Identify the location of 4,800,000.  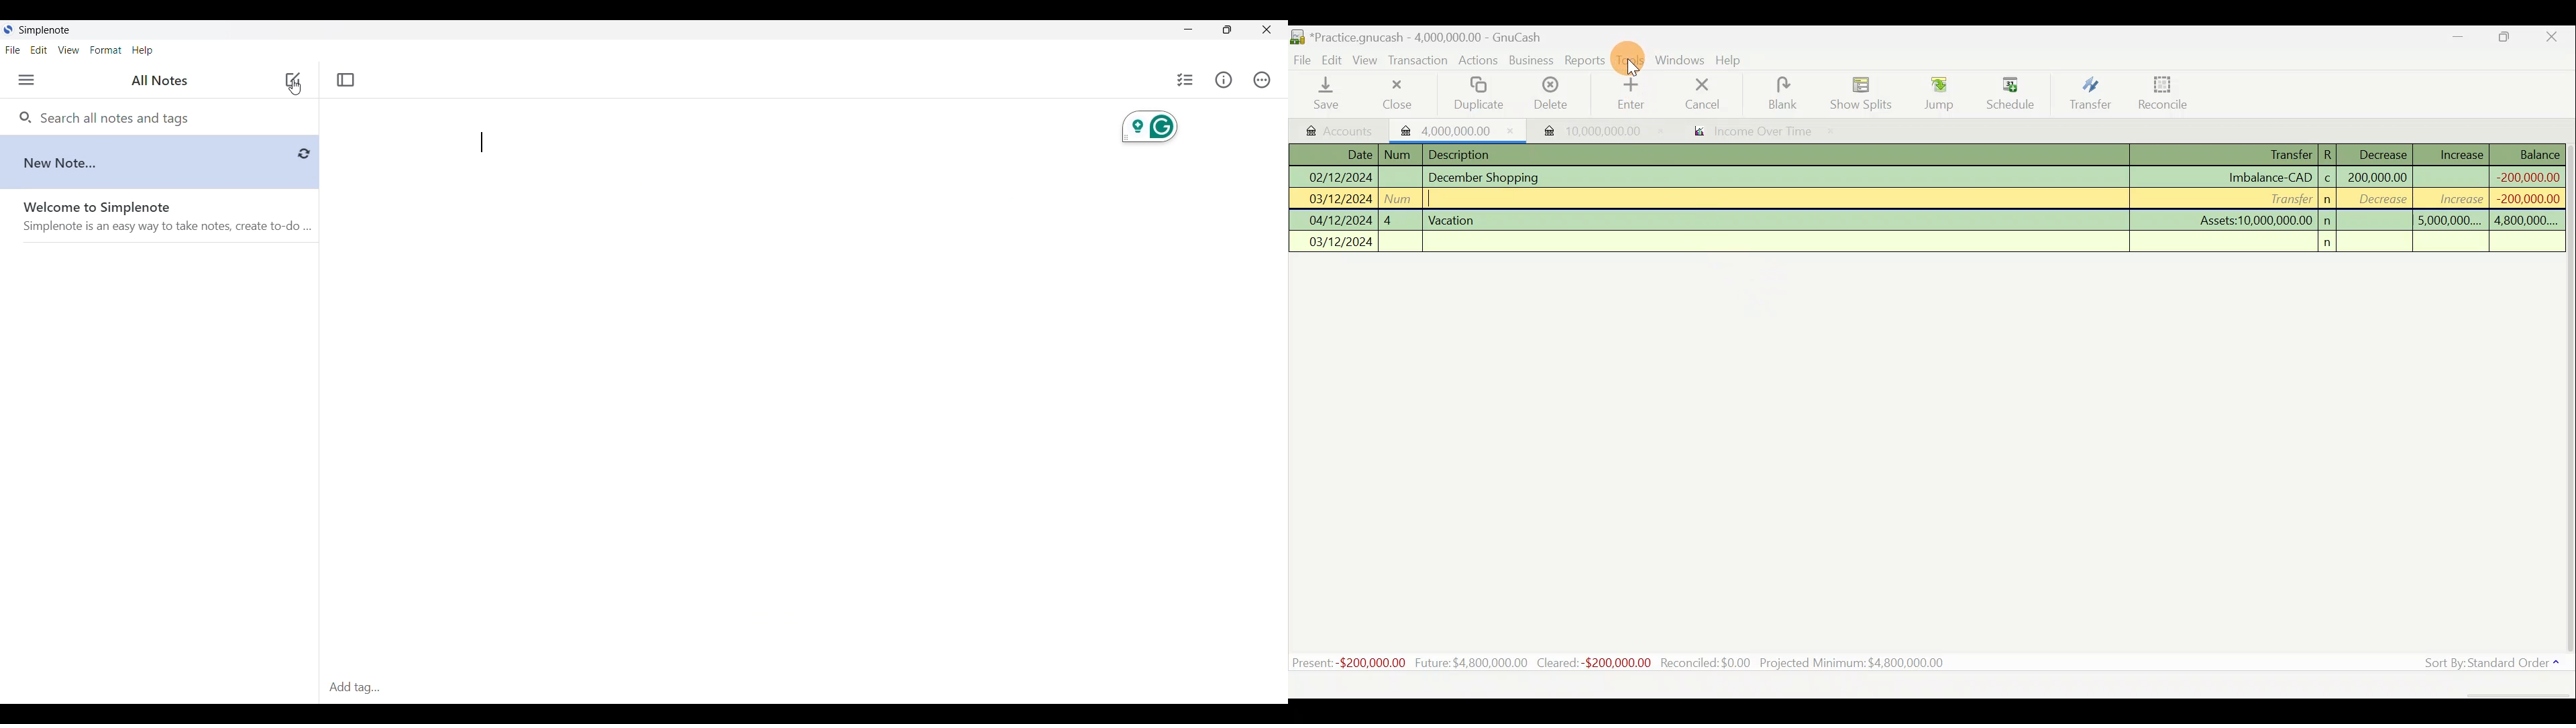
(2524, 221).